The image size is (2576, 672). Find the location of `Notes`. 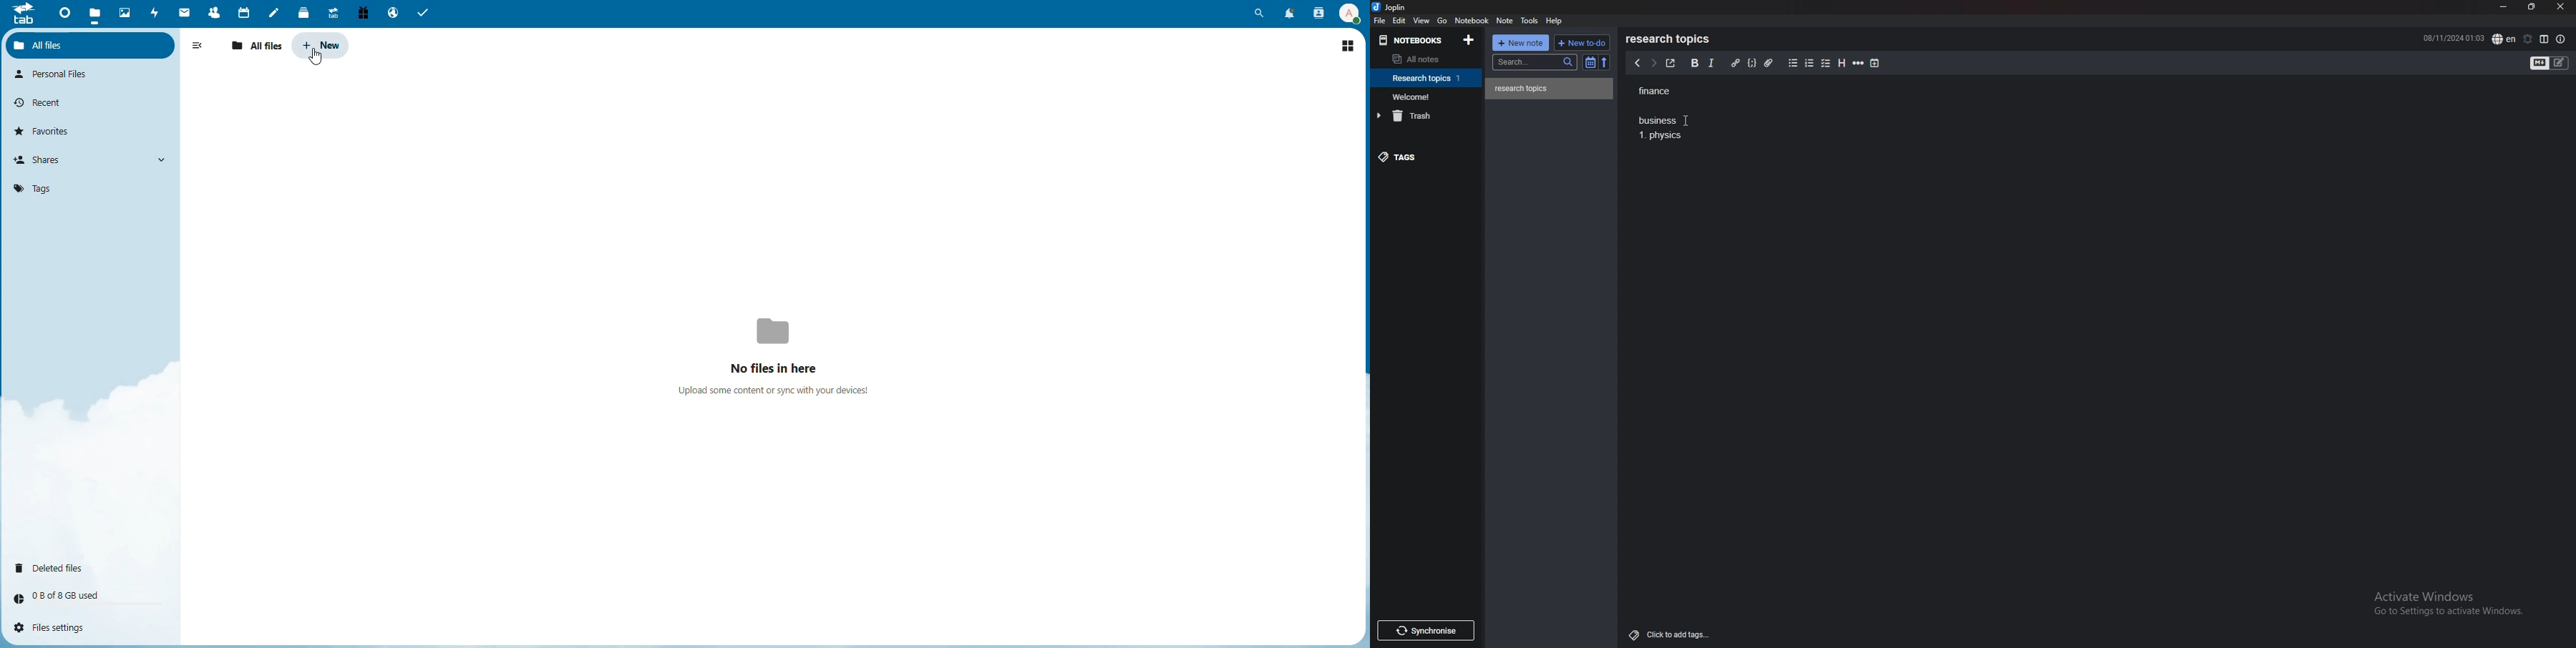

Notes is located at coordinates (274, 12).